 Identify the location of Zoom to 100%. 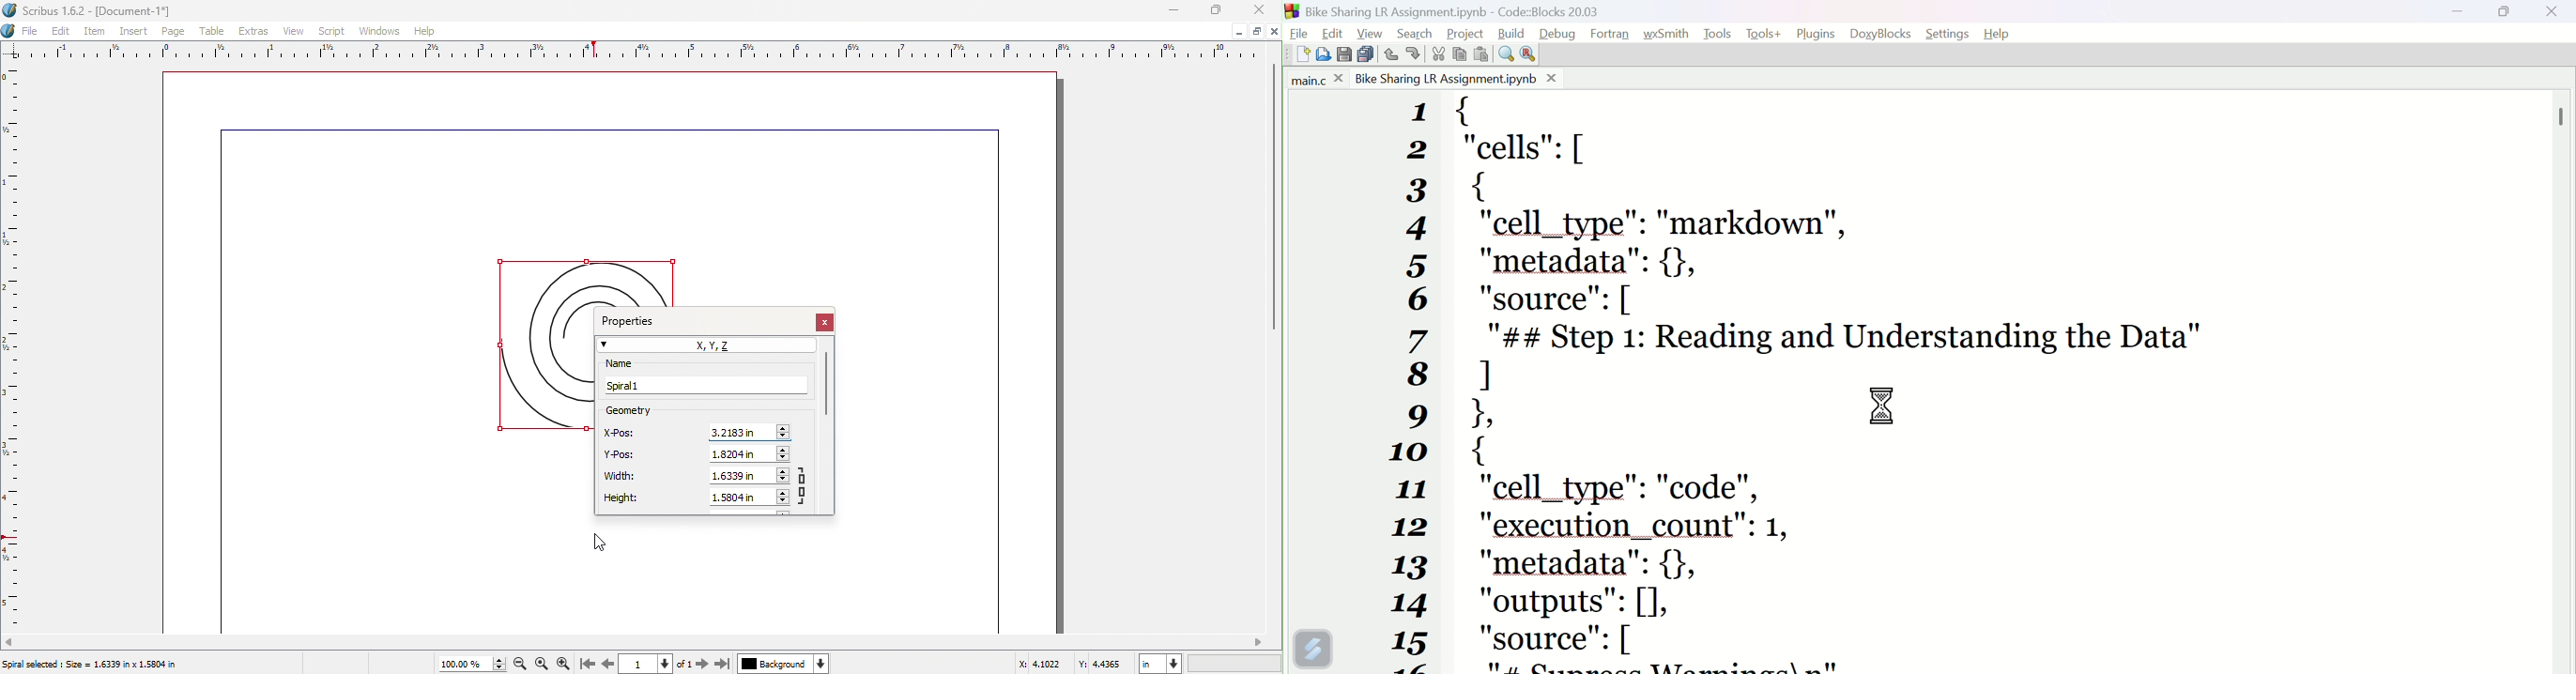
(543, 664).